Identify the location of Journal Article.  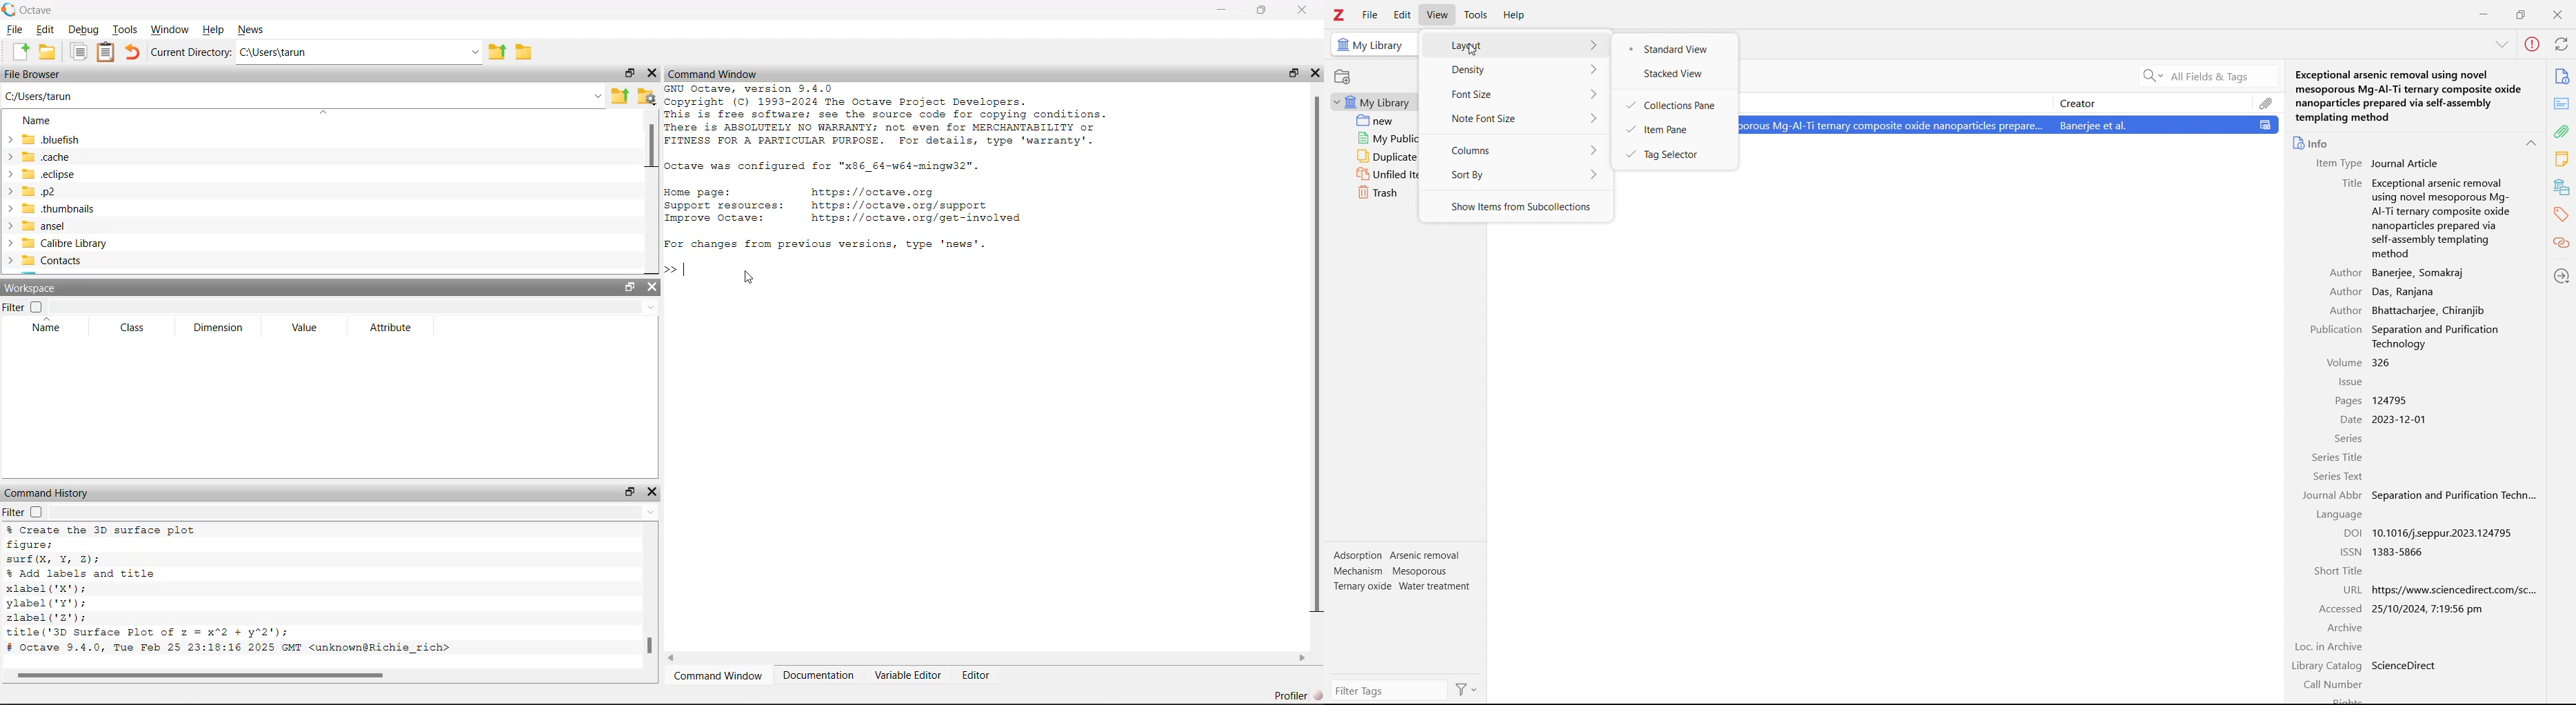
(2406, 163).